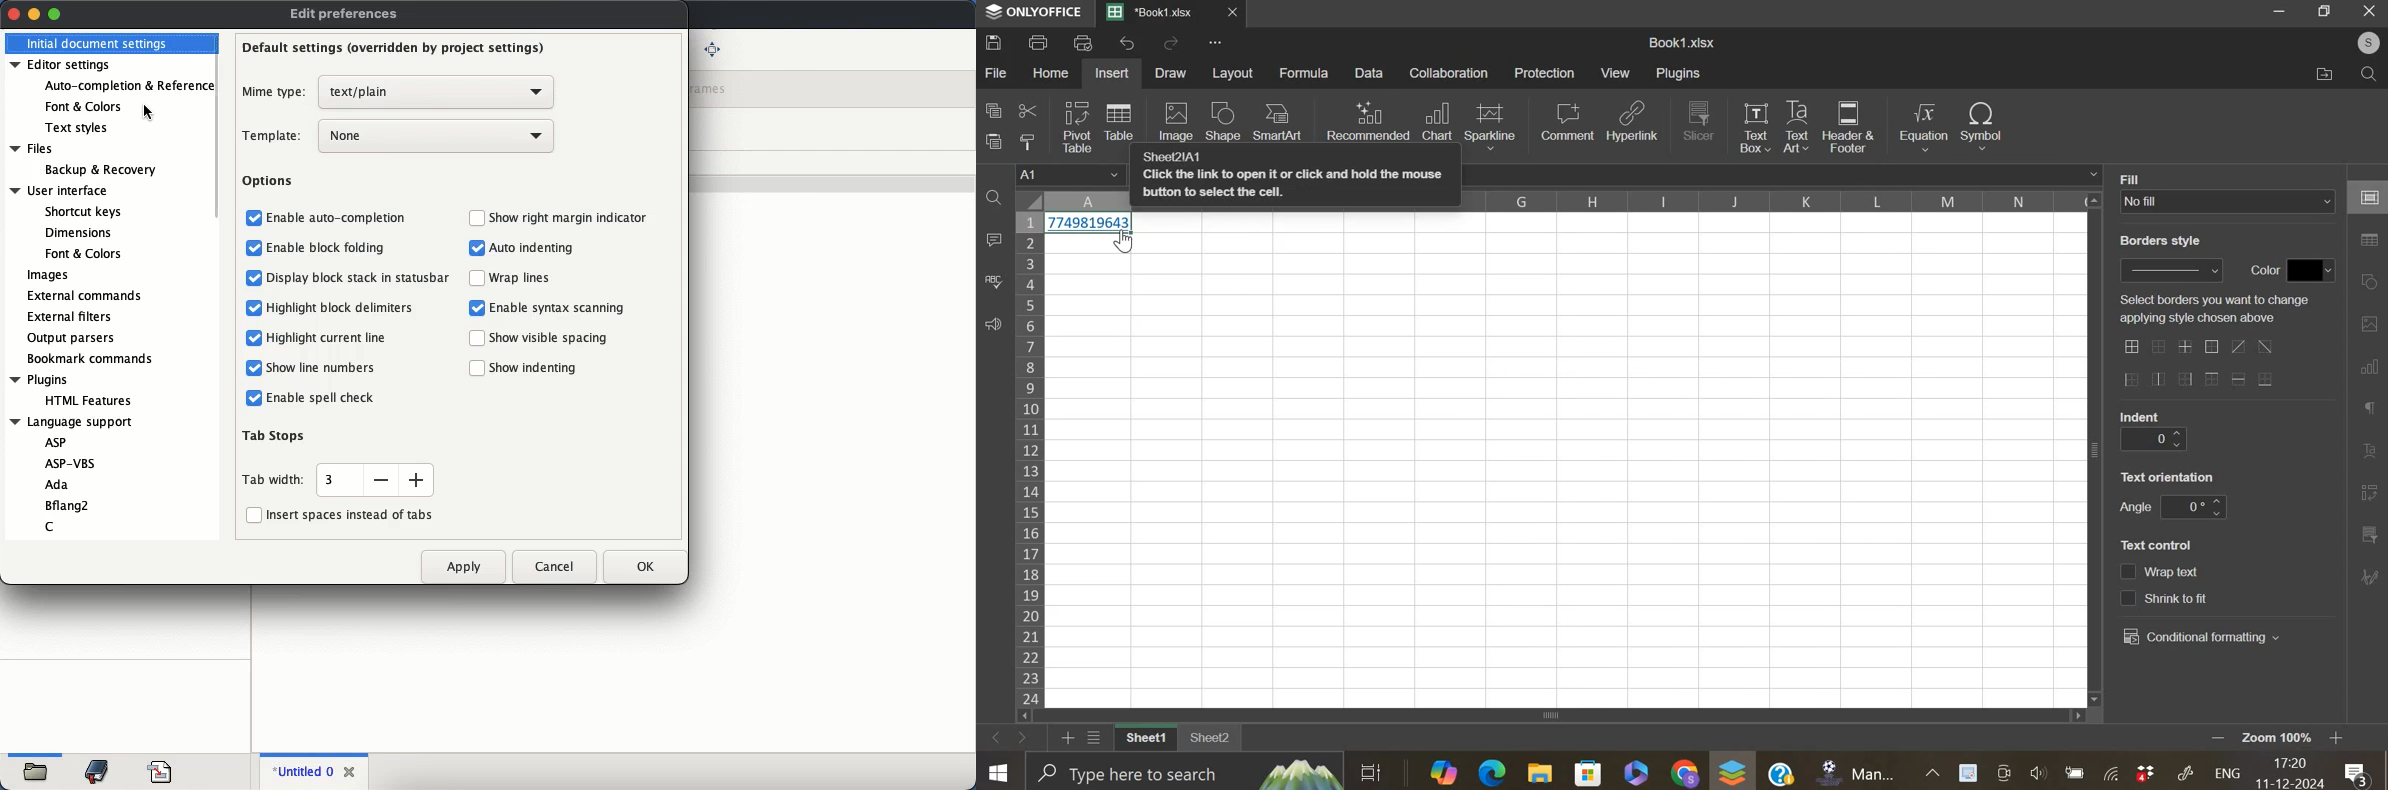  What do you see at coordinates (1295, 180) in the screenshot?
I see `Sheet21A1 Click the link to open it or click and hold the mouse button to select the cell` at bounding box center [1295, 180].